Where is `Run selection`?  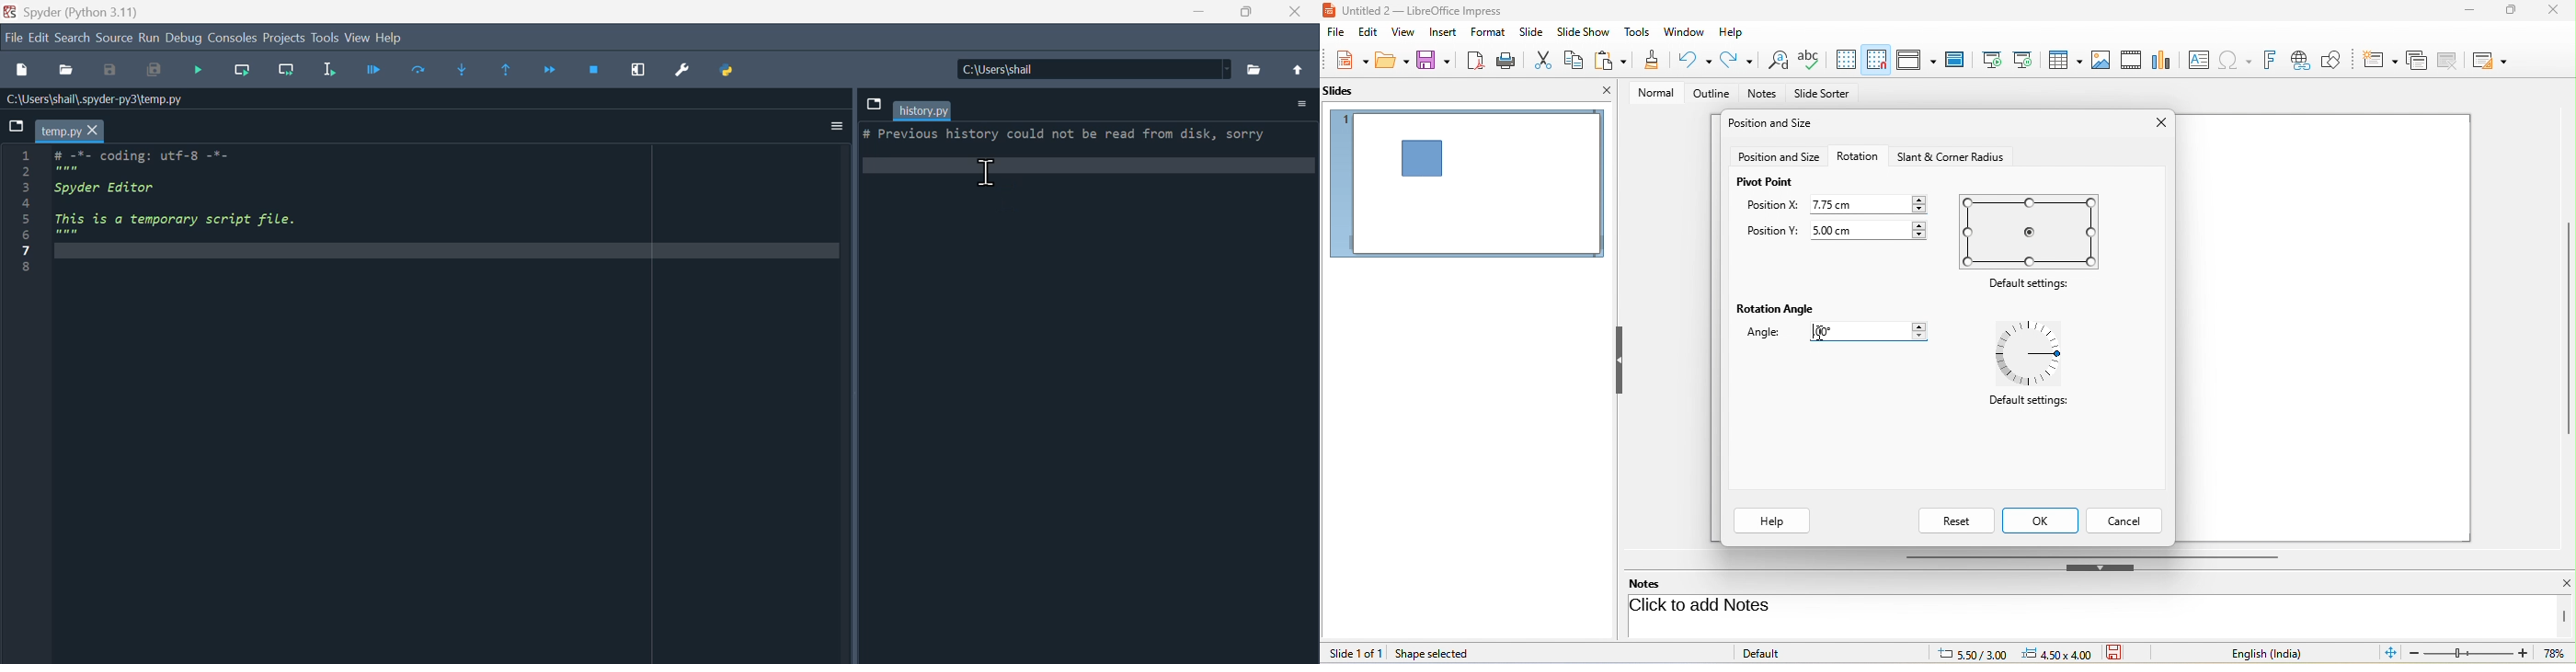
Run selection is located at coordinates (338, 71).